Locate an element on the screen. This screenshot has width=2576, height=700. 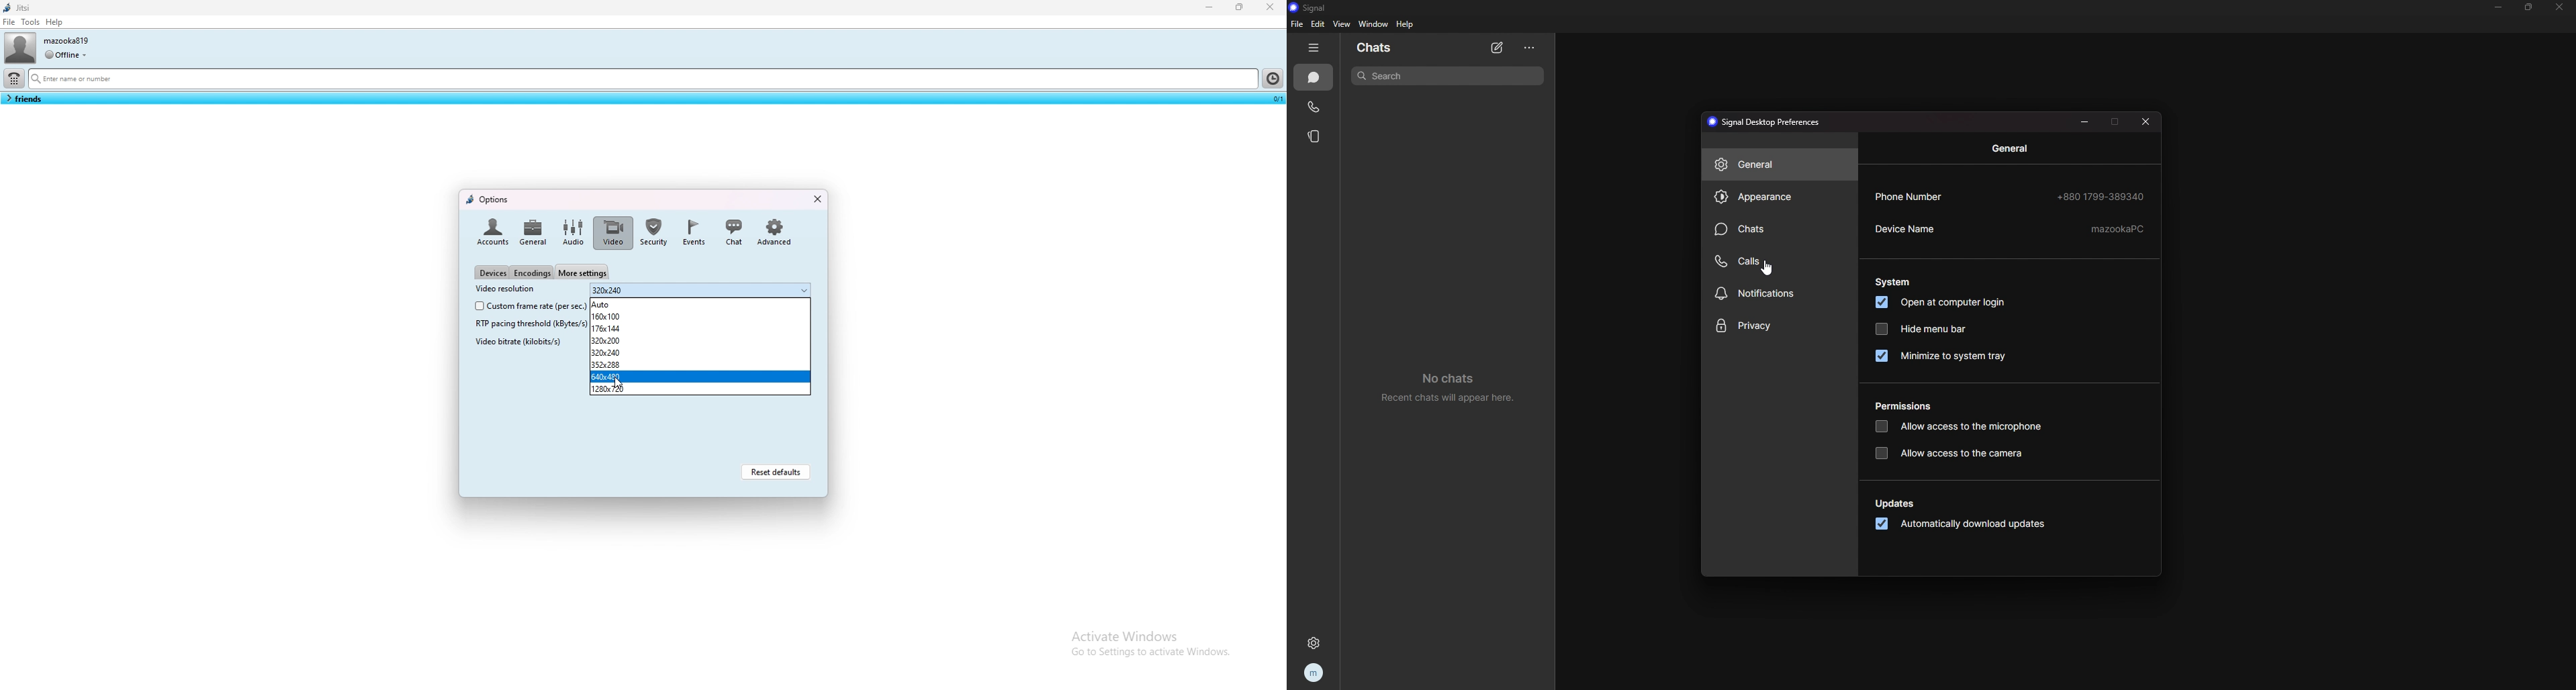
window is located at coordinates (1374, 23).